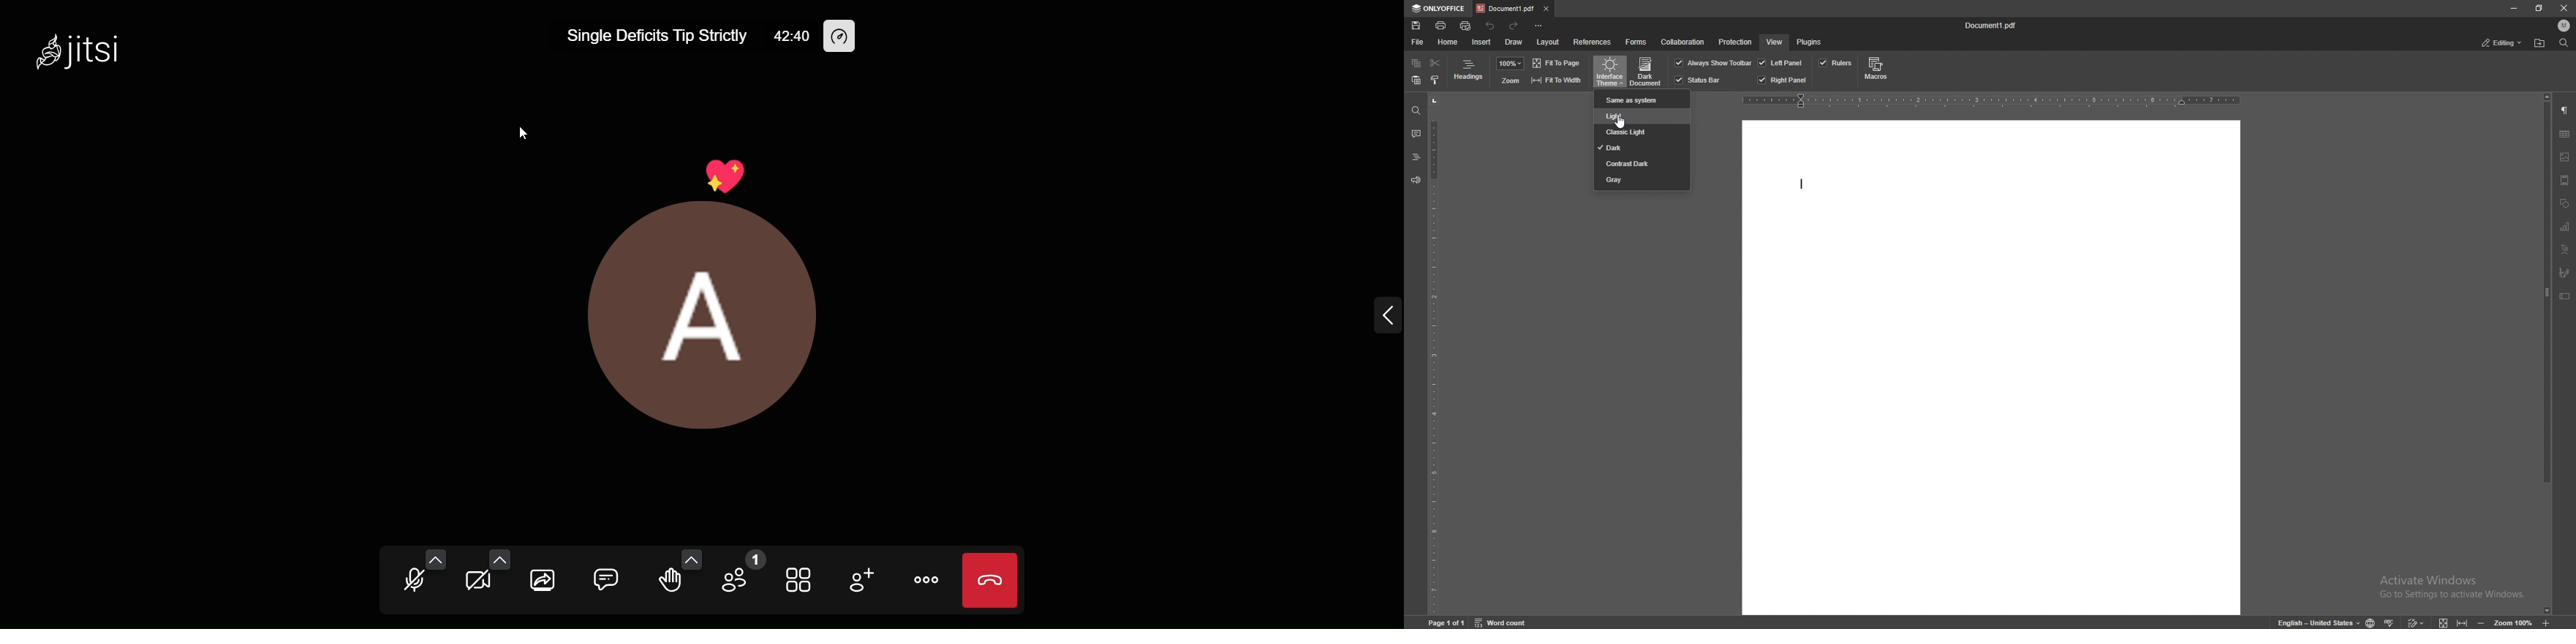 Image resolution: width=2576 pixels, height=644 pixels. I want to click on home, so click(1448, 43).